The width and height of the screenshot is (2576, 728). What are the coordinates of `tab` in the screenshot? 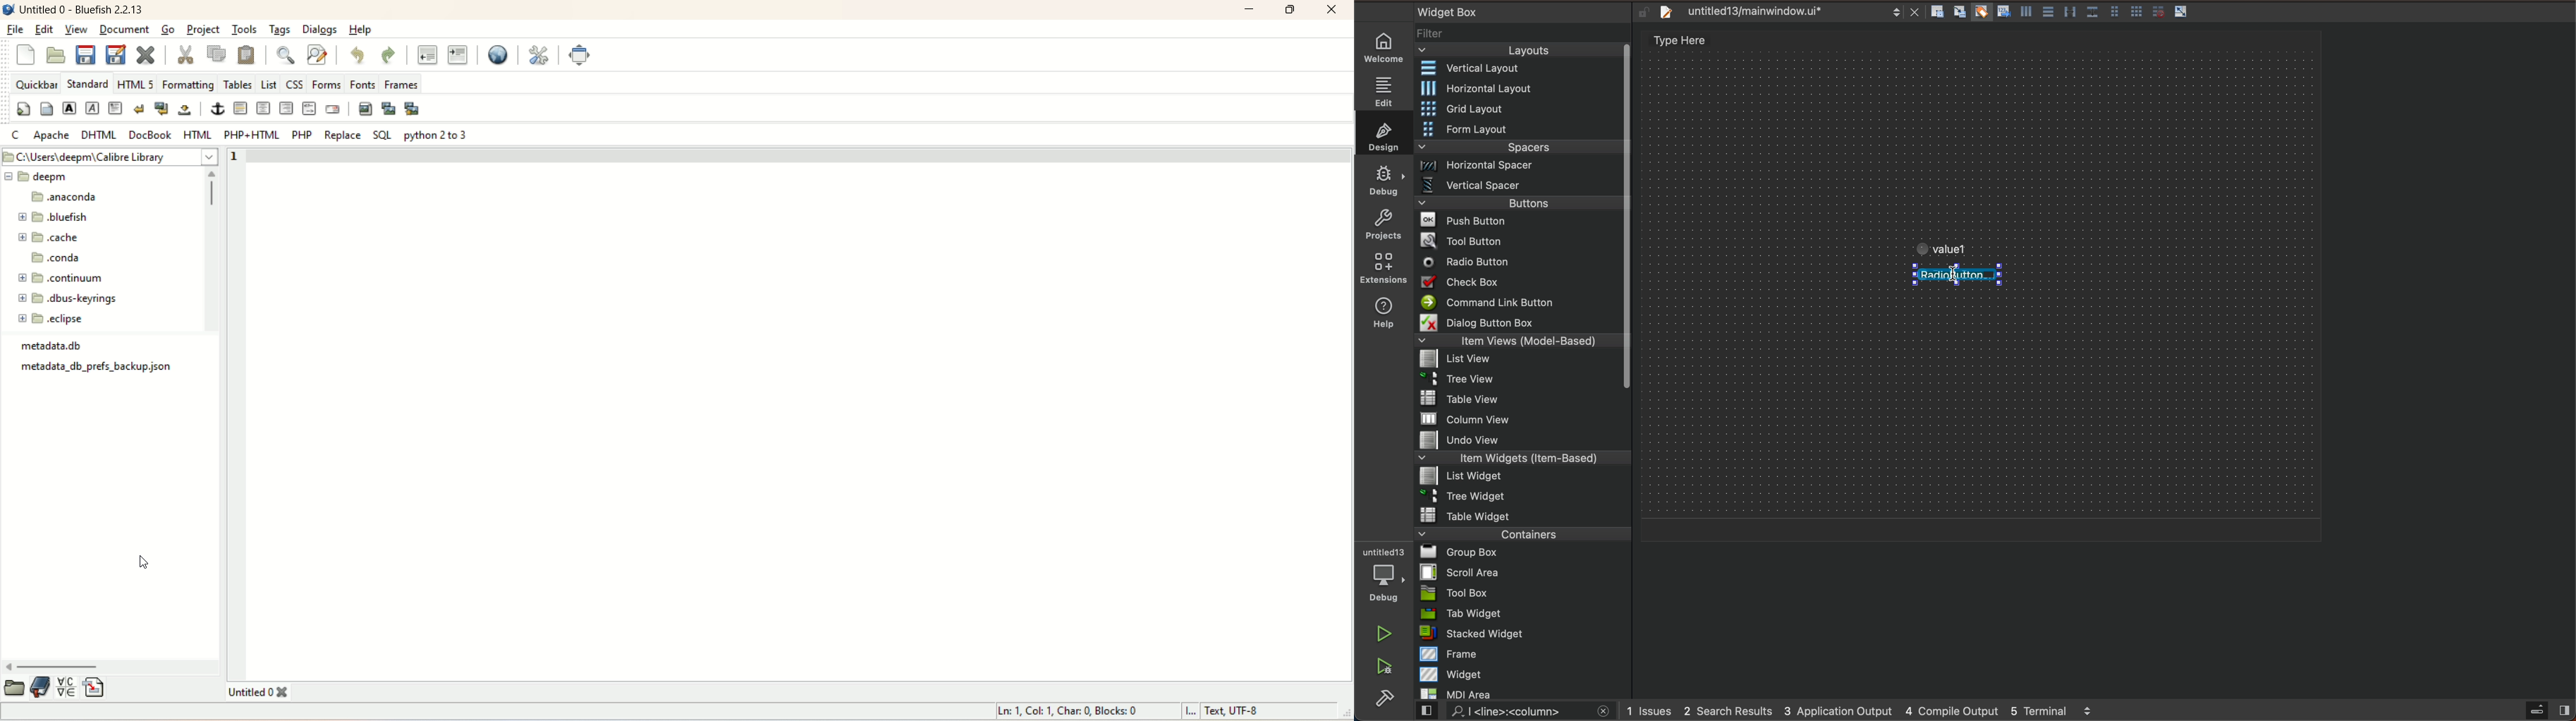 It's located at (1525, 613).